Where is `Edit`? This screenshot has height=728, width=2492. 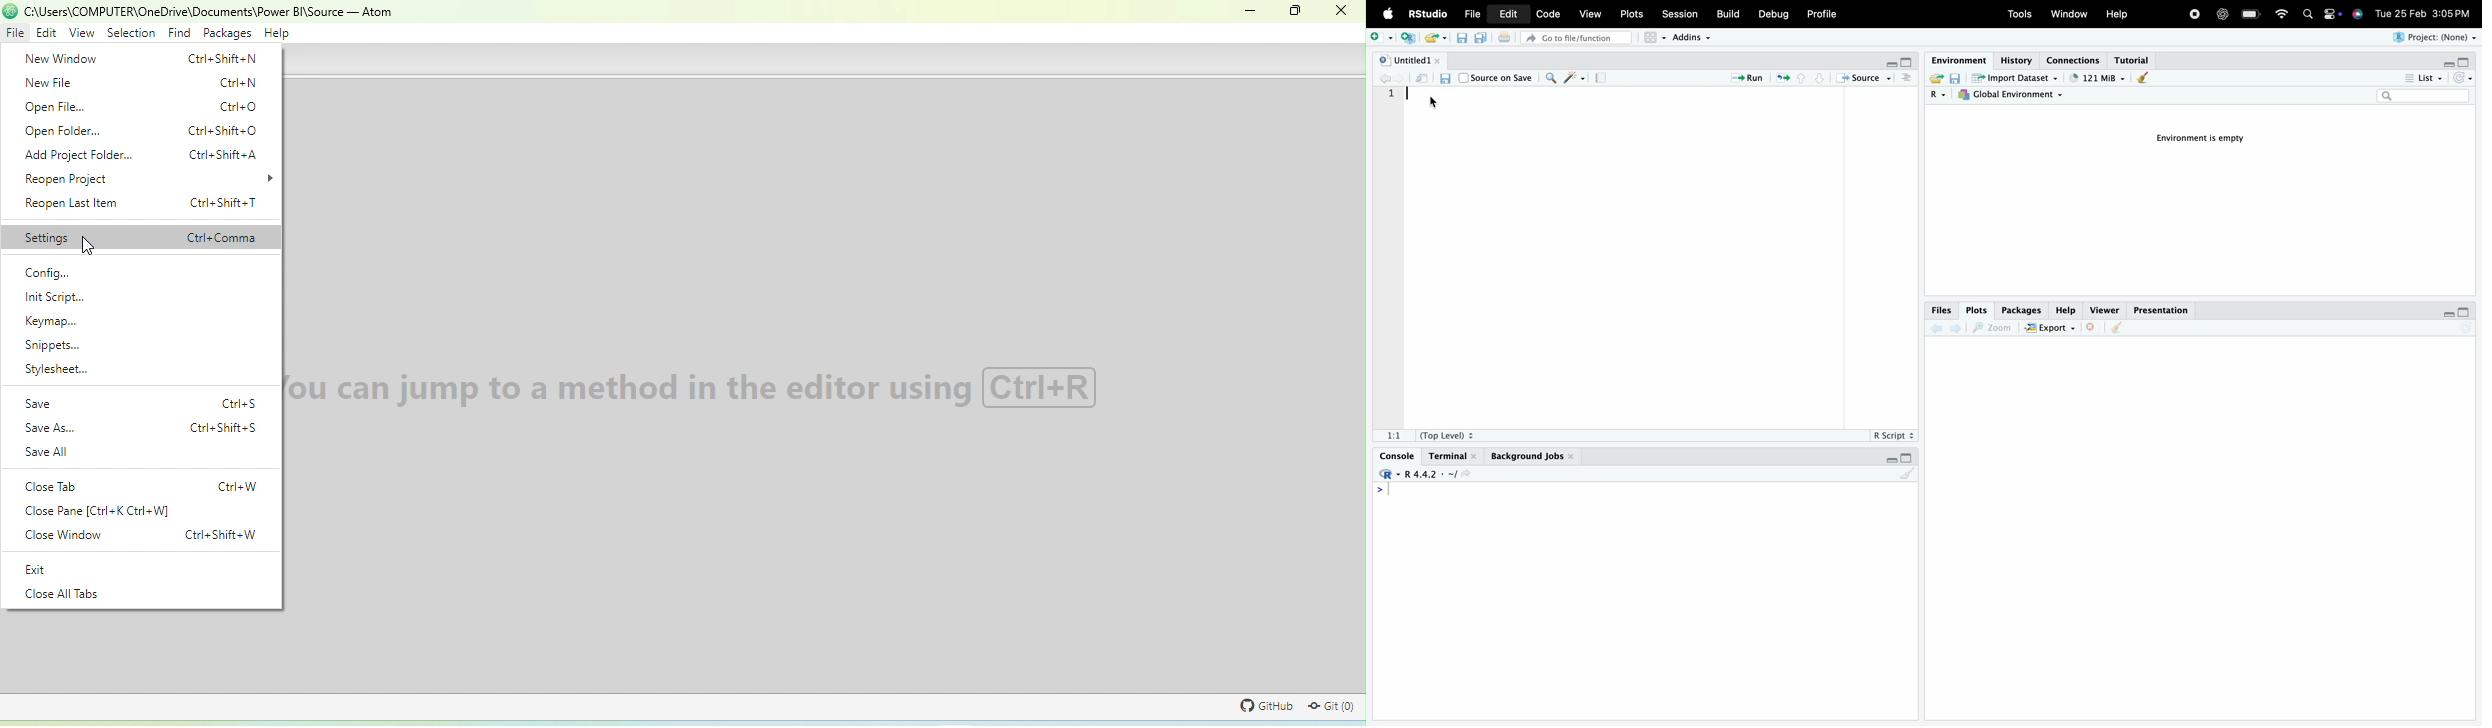
Edit is located at coordinates (1508, 13).